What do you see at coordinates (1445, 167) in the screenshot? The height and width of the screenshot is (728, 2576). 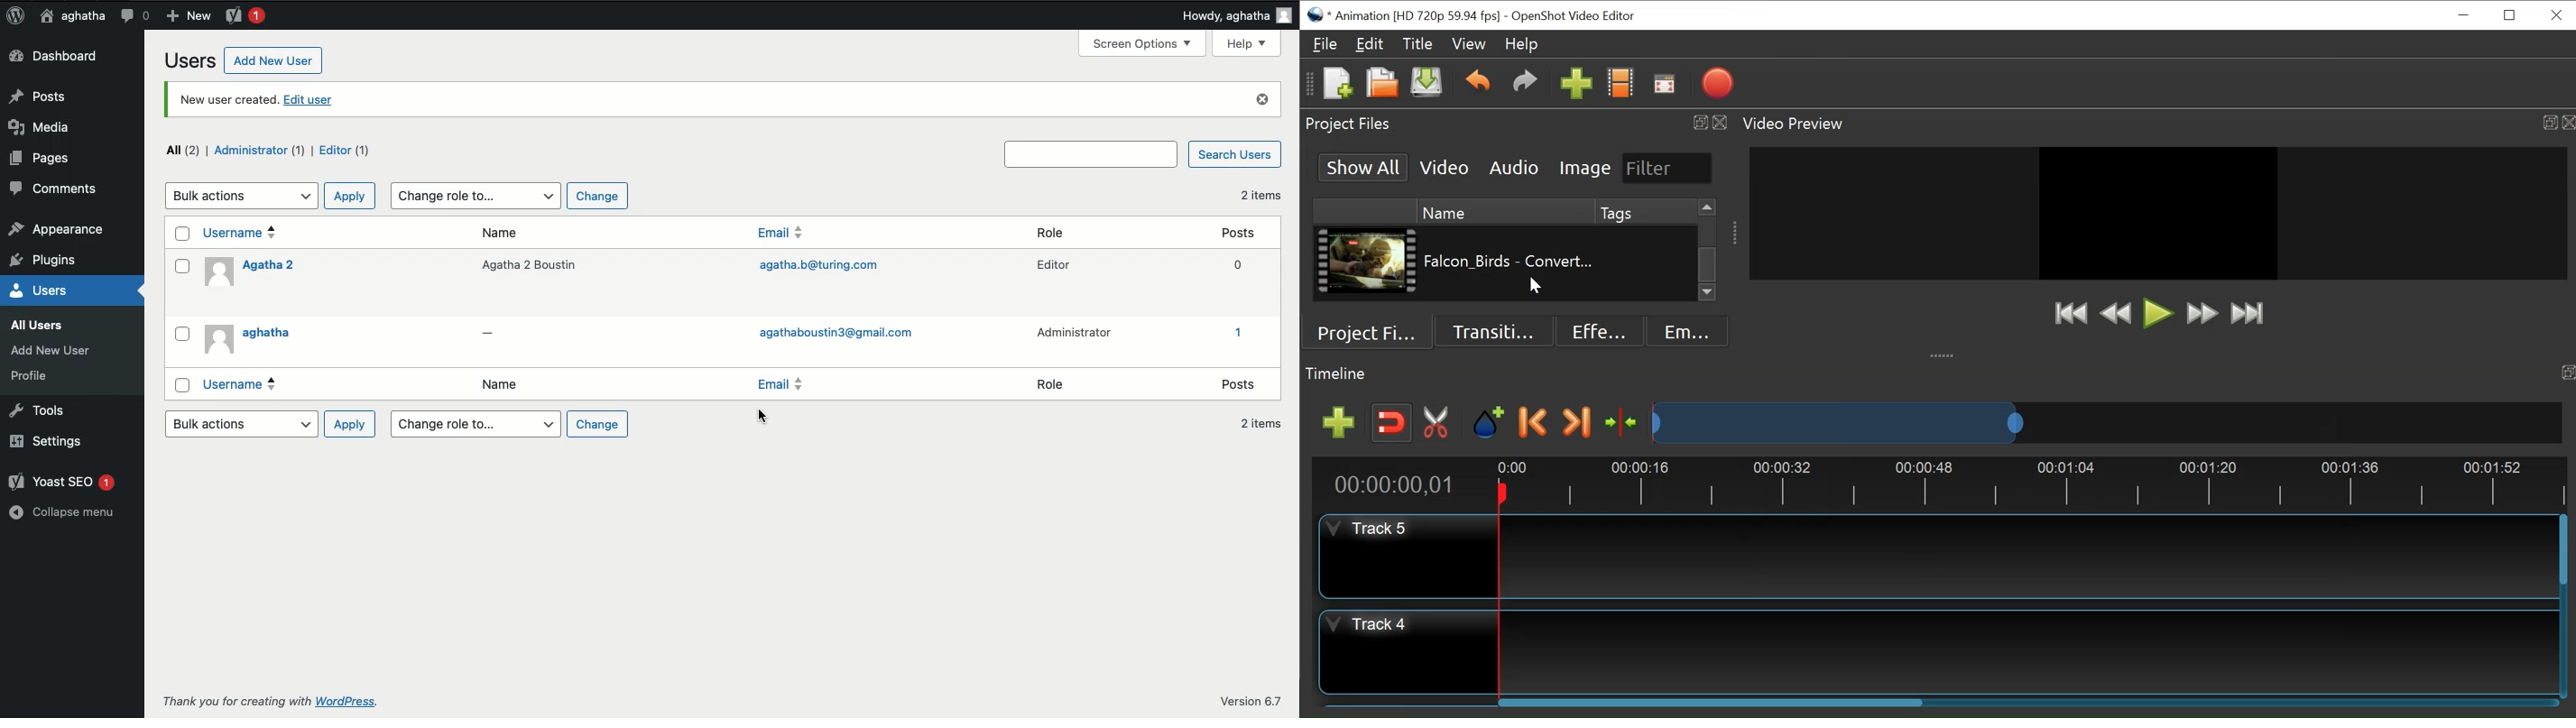 I see `Video` at bounding box center [1445, 167].